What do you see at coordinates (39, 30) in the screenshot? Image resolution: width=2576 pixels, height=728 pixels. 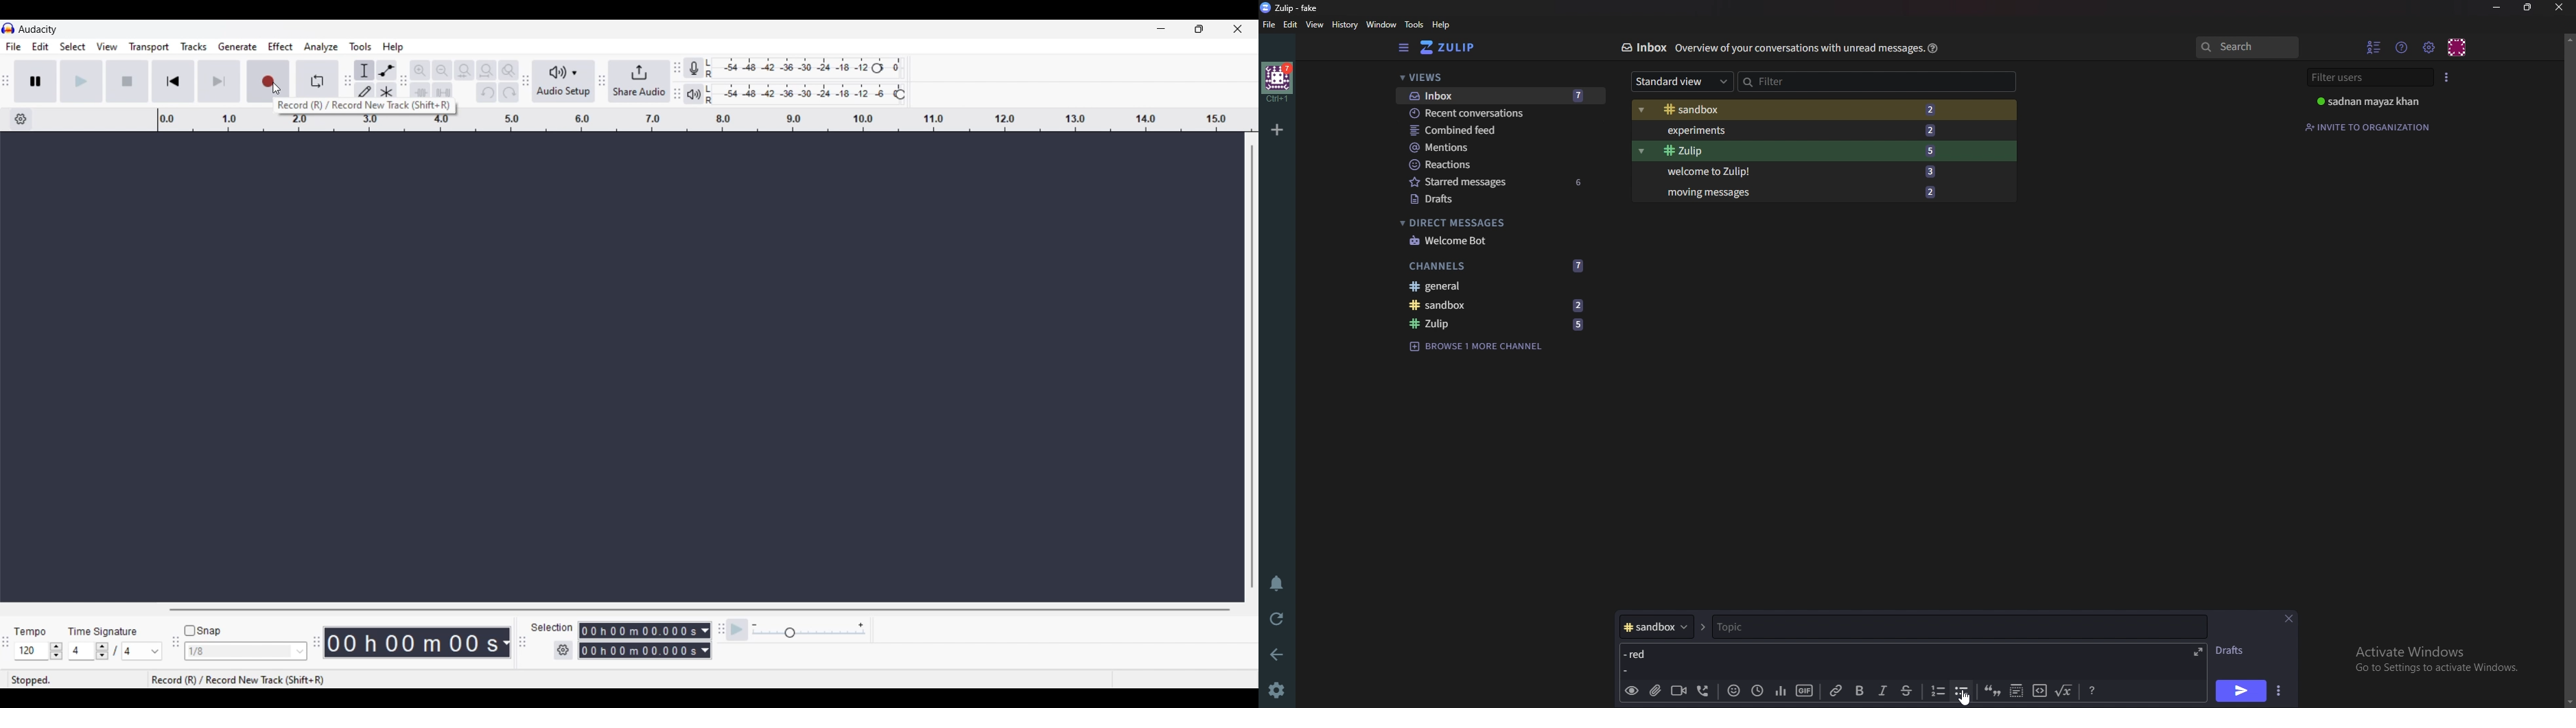 I see `Software name` at bounding box center [39, 30].